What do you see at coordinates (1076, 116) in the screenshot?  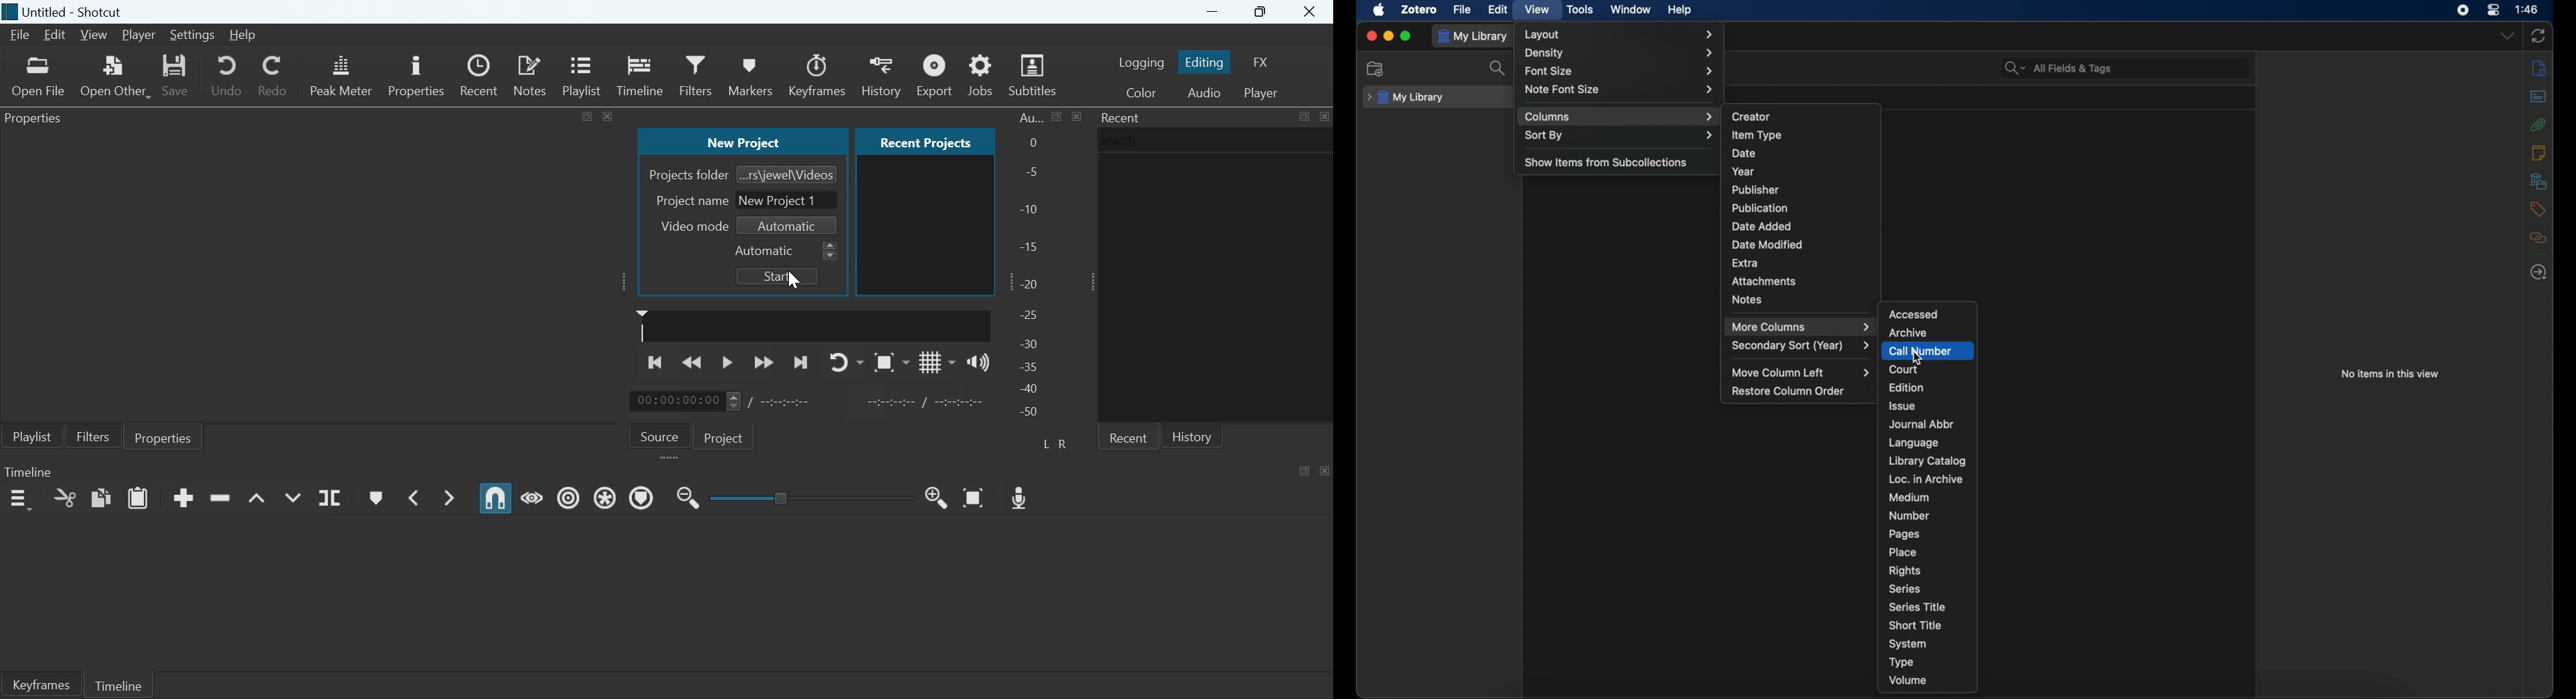 I see `close` at bounding box center [1076, 116].